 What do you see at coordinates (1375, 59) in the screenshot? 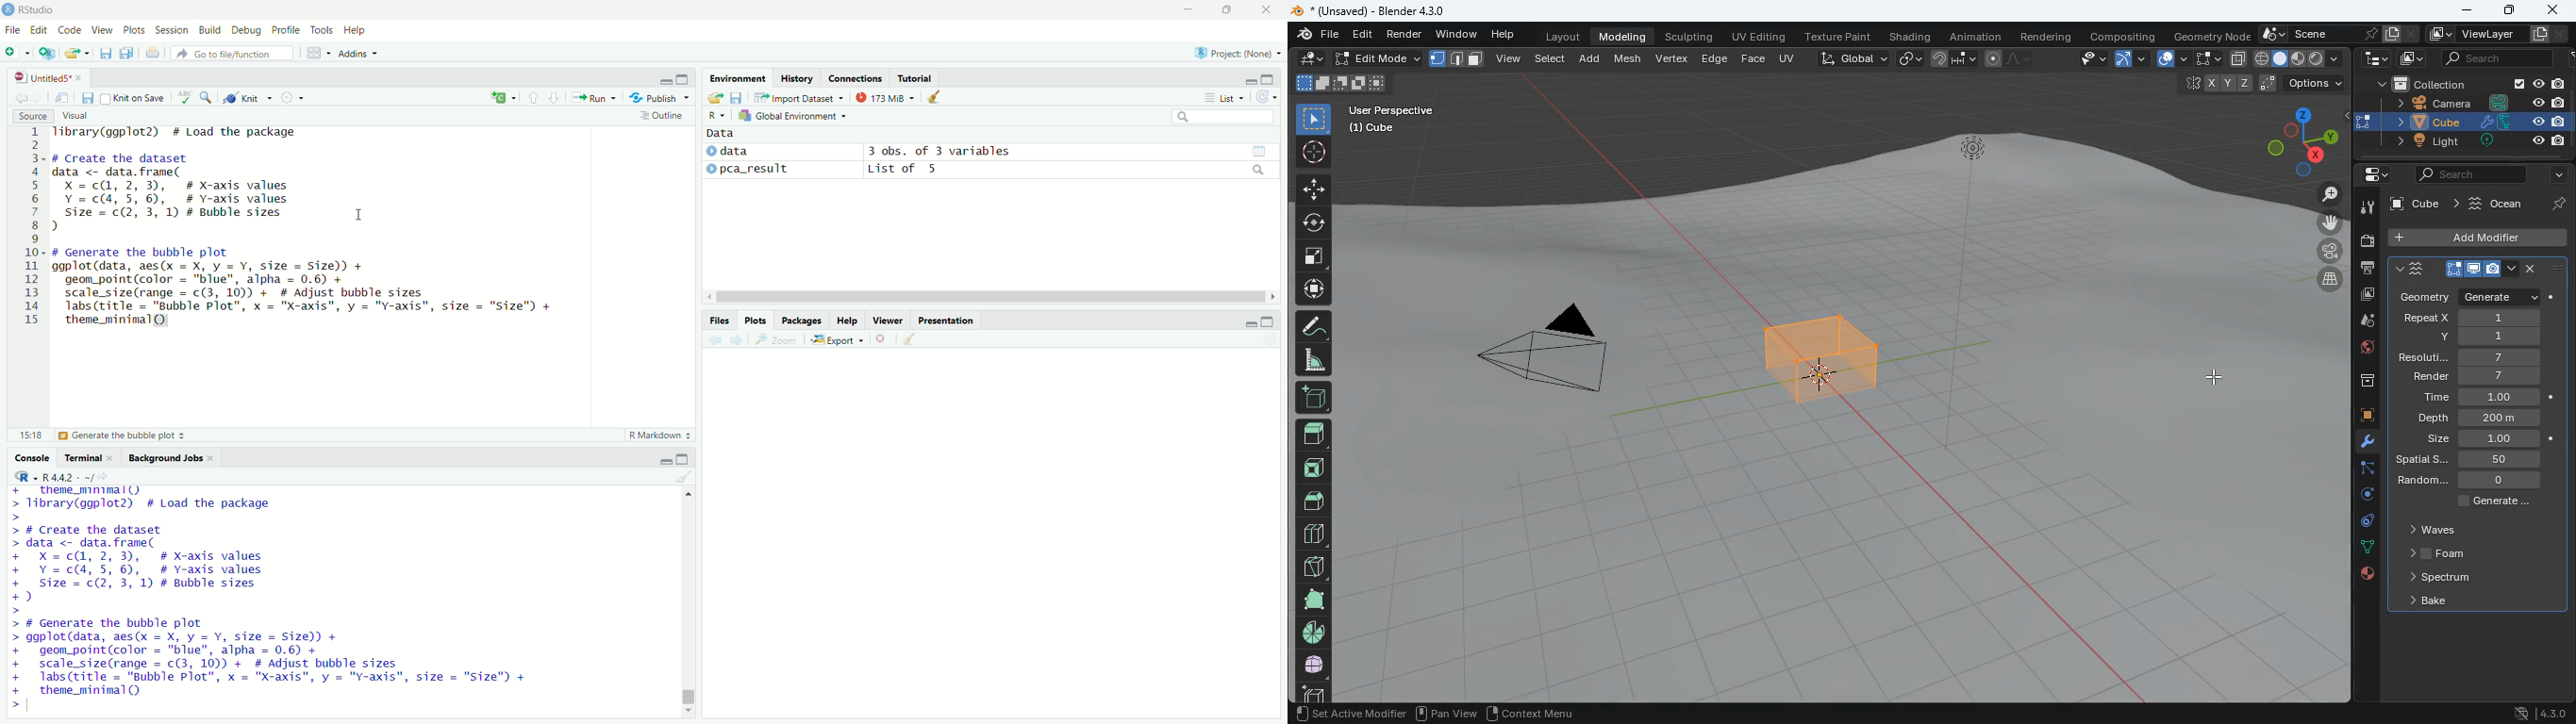
I see `edit mode` at bounding box center [1375, 59].